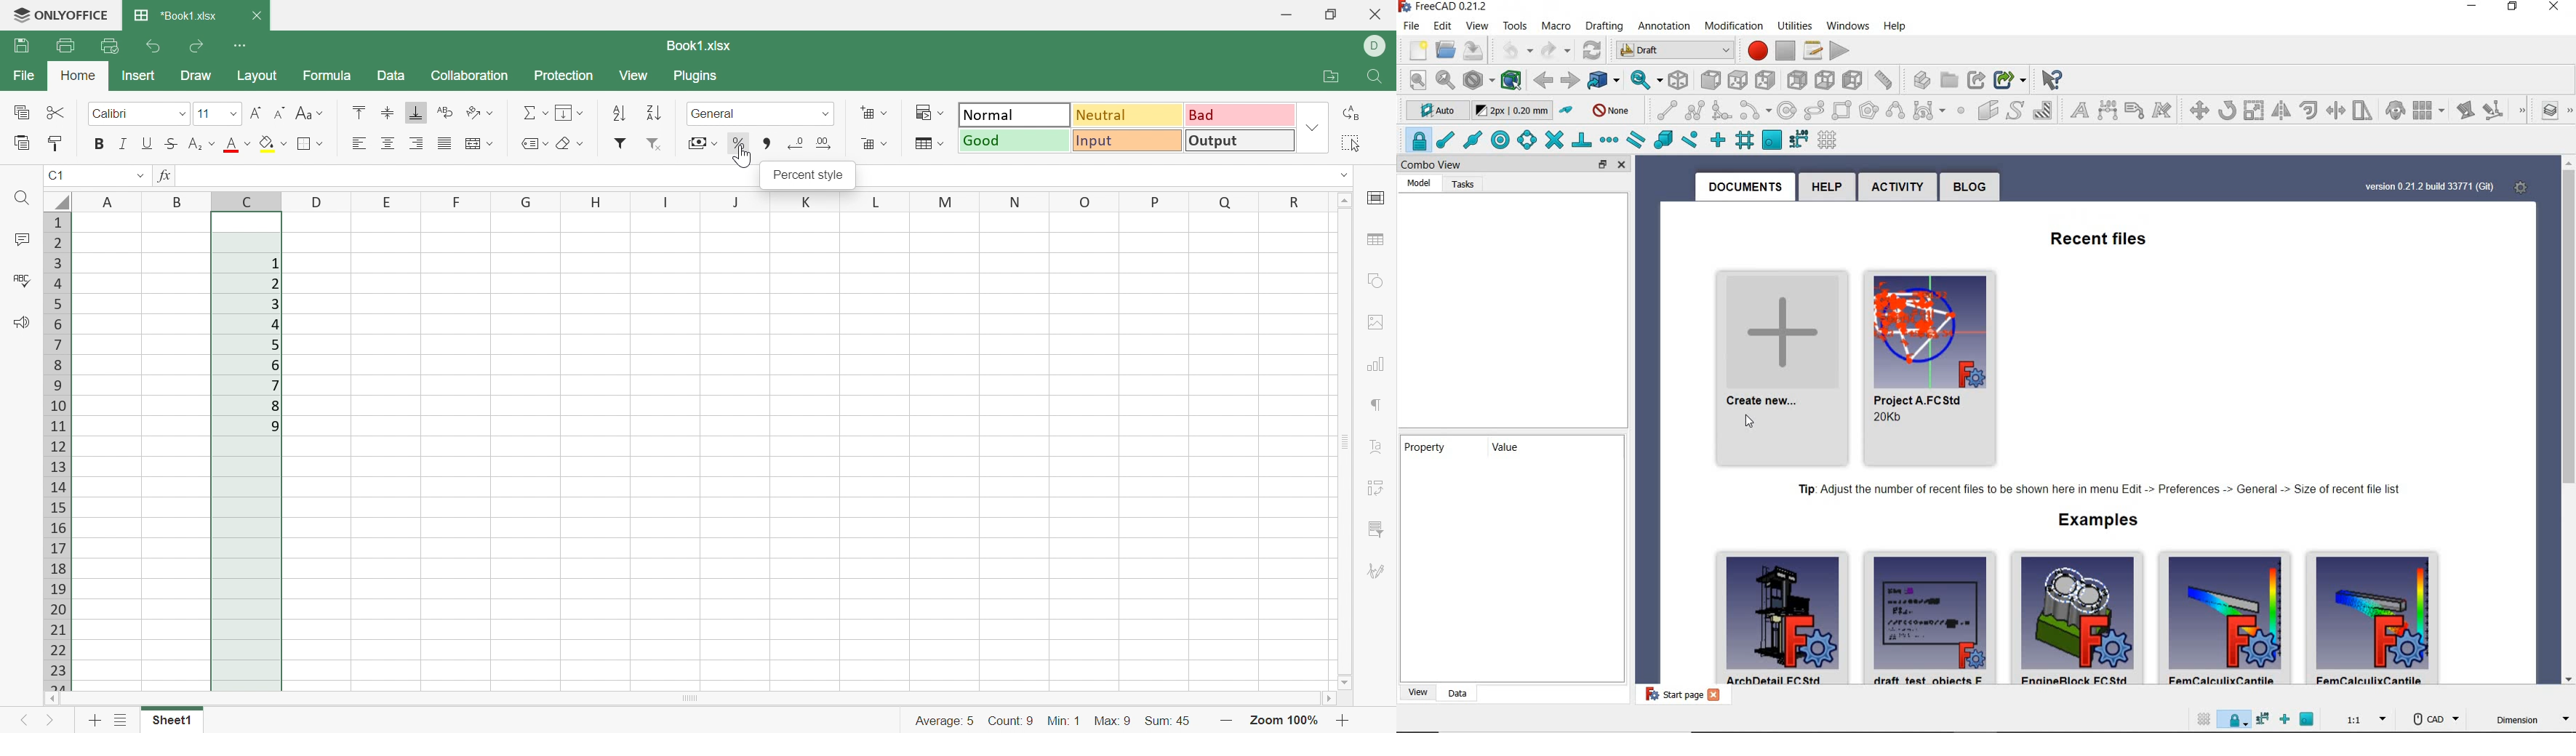  I want to click on Font color, so click(237, 143).